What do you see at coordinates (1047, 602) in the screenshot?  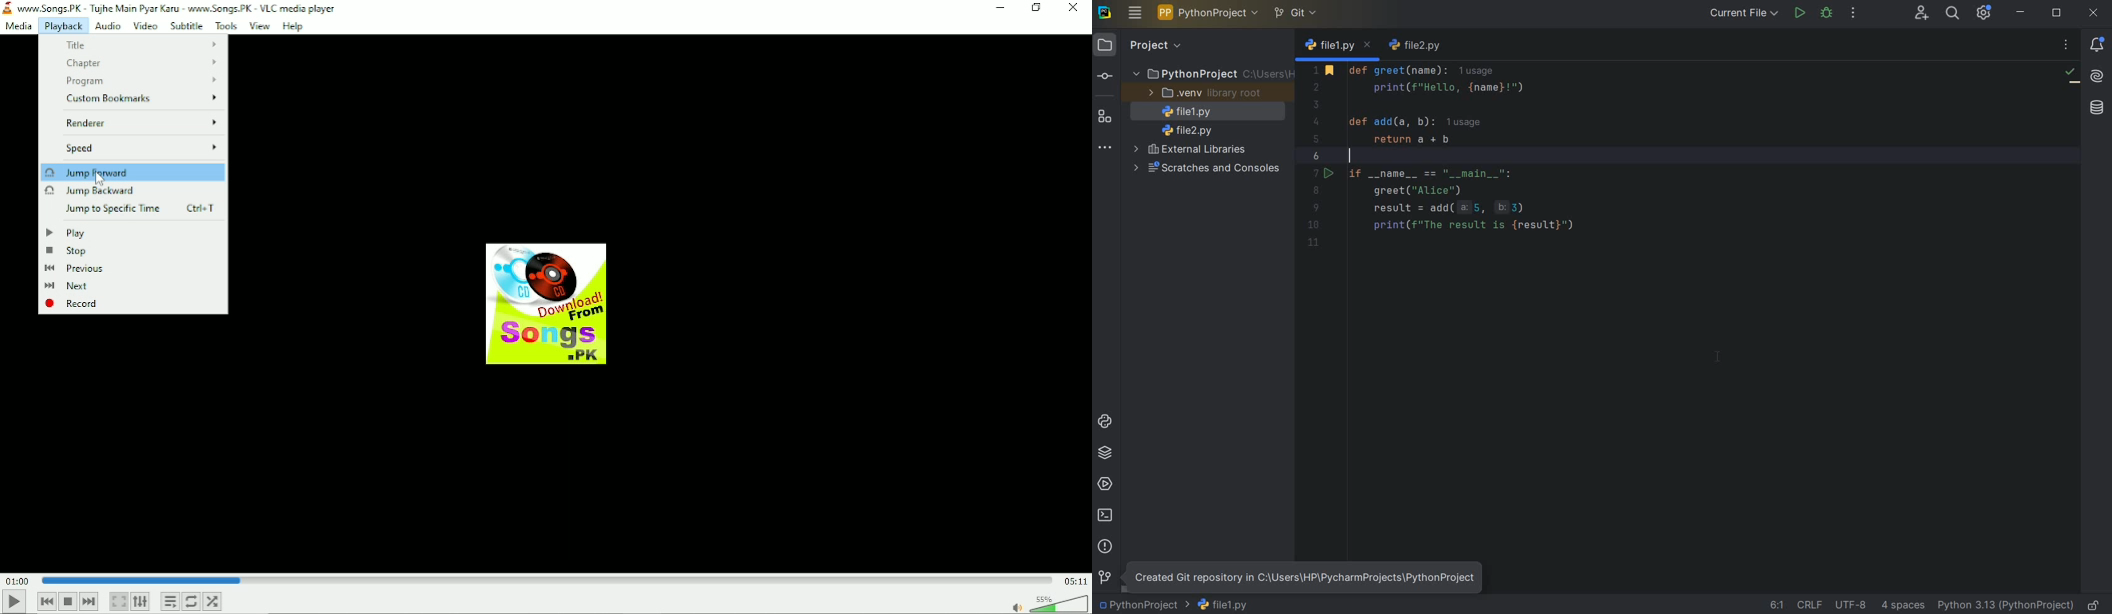 I see `Volume` at bounding box center [1047, 602].